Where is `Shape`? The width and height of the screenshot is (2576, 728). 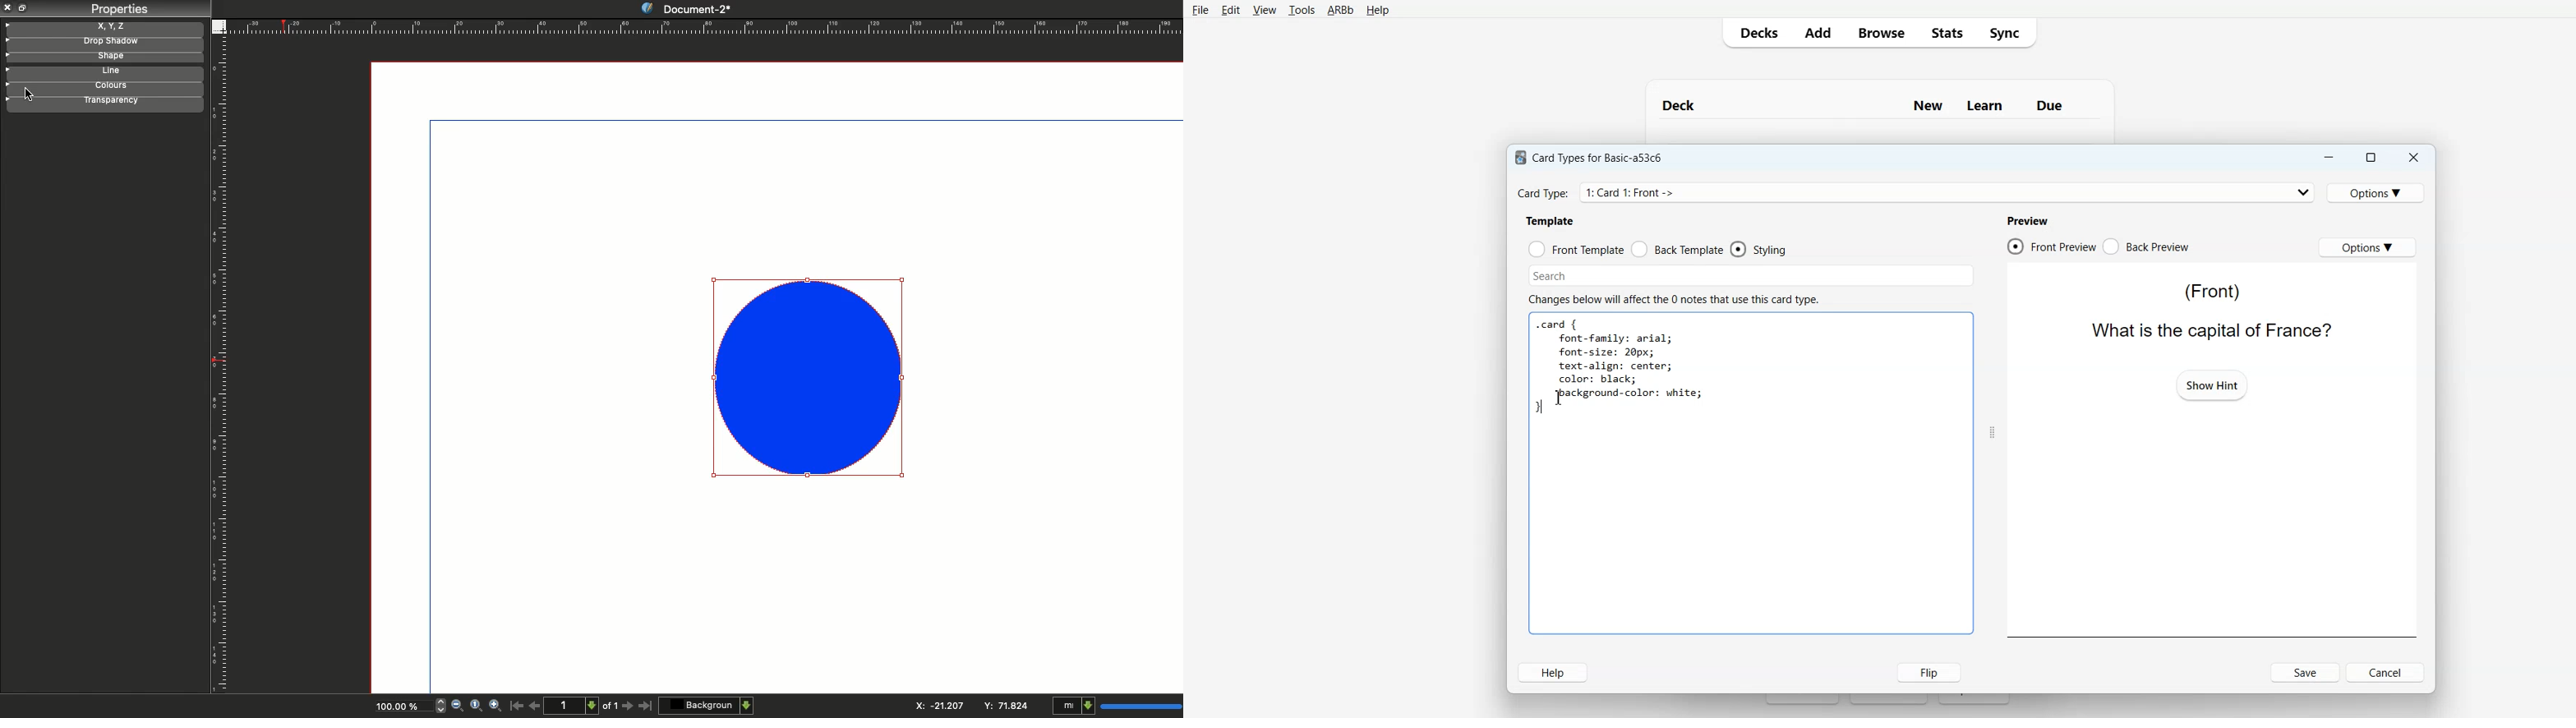
Shape is located at coordinates (103, 58).